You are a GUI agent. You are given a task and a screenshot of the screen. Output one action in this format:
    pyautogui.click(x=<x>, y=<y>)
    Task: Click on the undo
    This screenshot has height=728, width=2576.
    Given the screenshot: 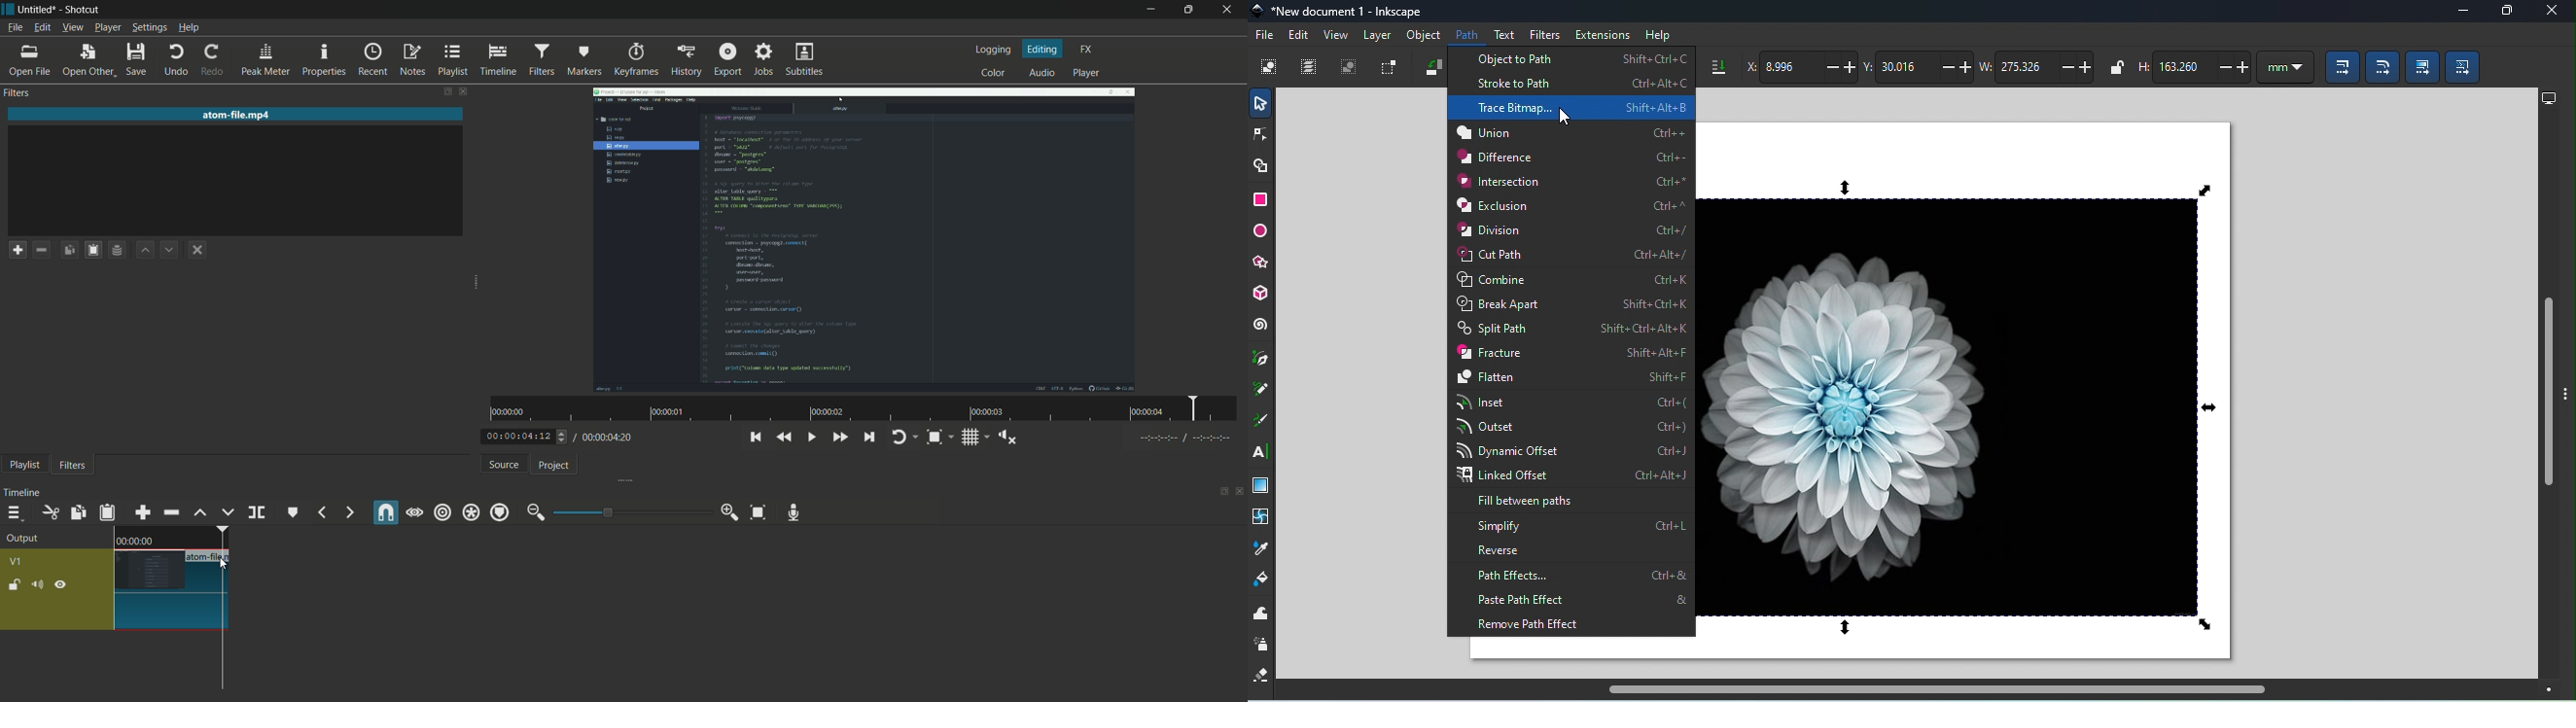 What is the action you would take?
    pyautogui.click(x=177, y=60)
    